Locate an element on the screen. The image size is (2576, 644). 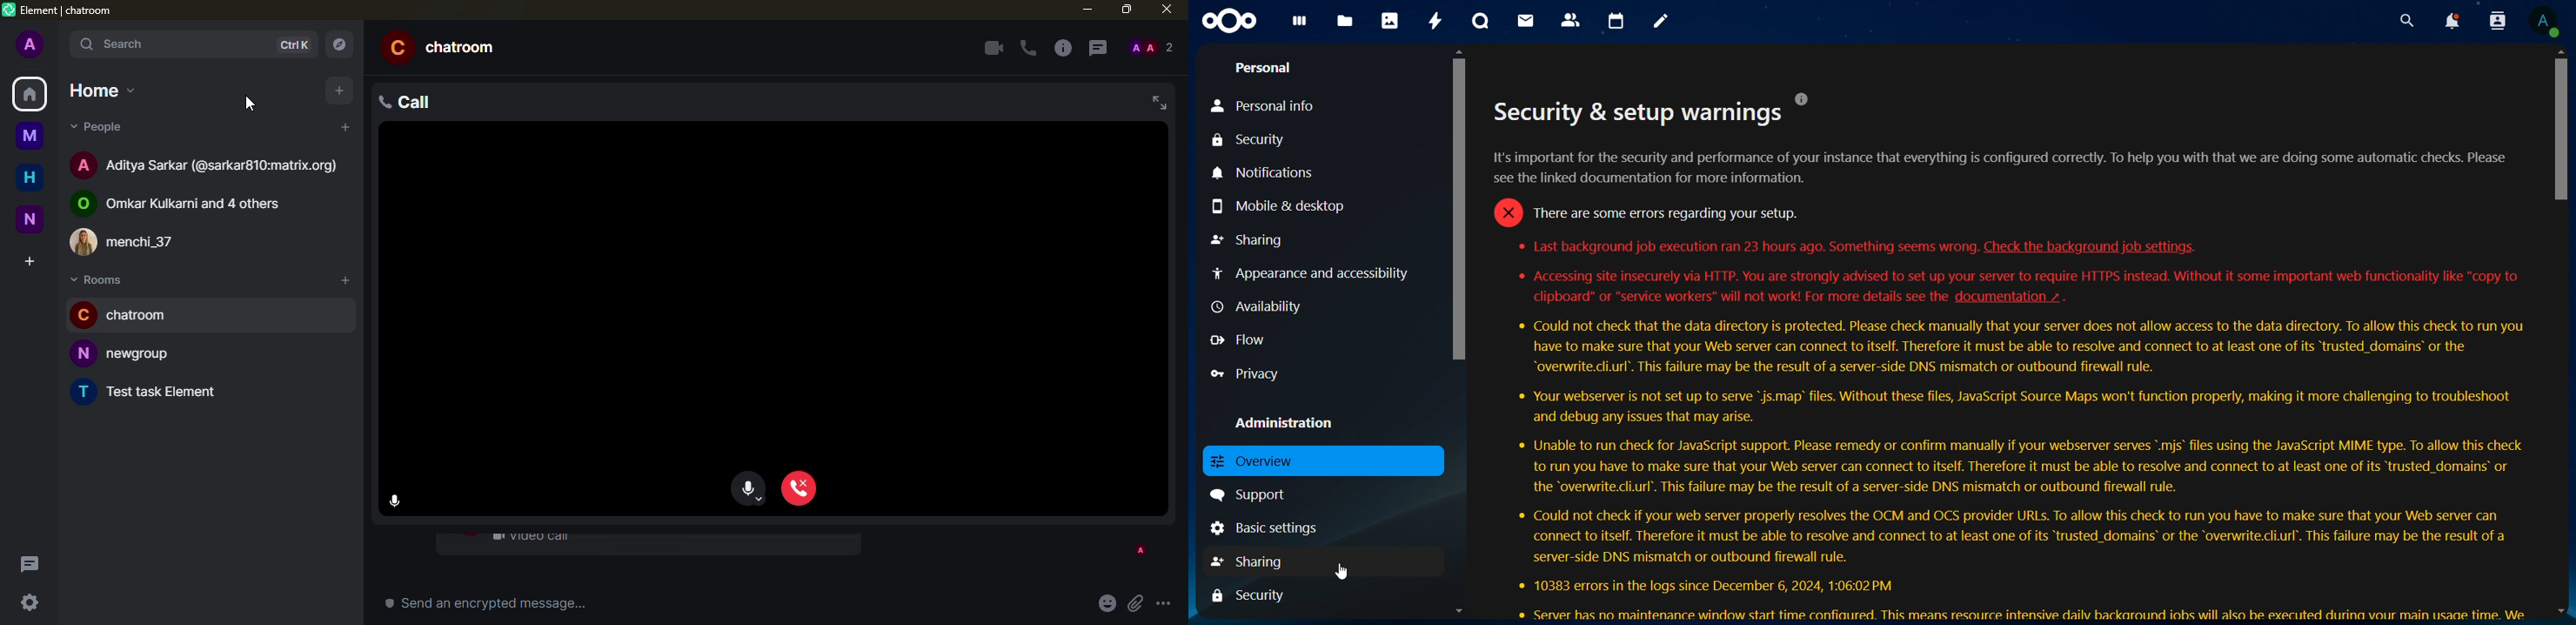
flow is located at coordinates (1242, 339).